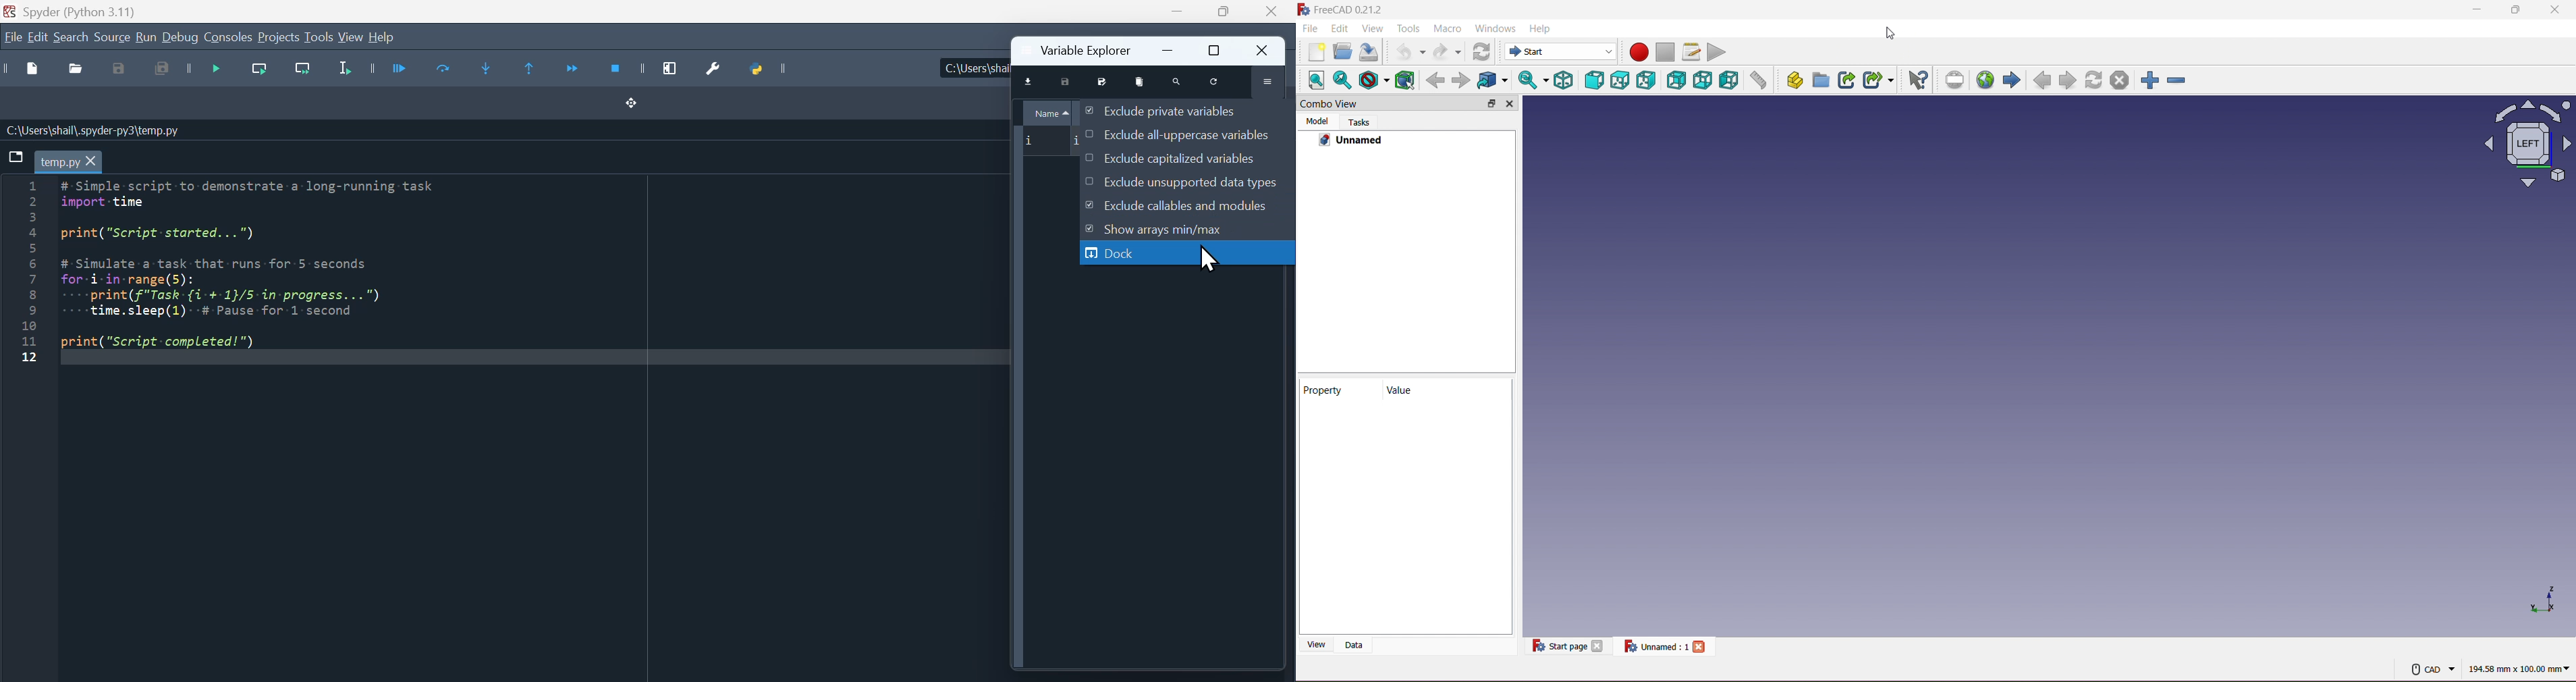  What do you see at coordinates (1372, 28) in the screenshot?
I see `View` at bounding box center [1372, 28].